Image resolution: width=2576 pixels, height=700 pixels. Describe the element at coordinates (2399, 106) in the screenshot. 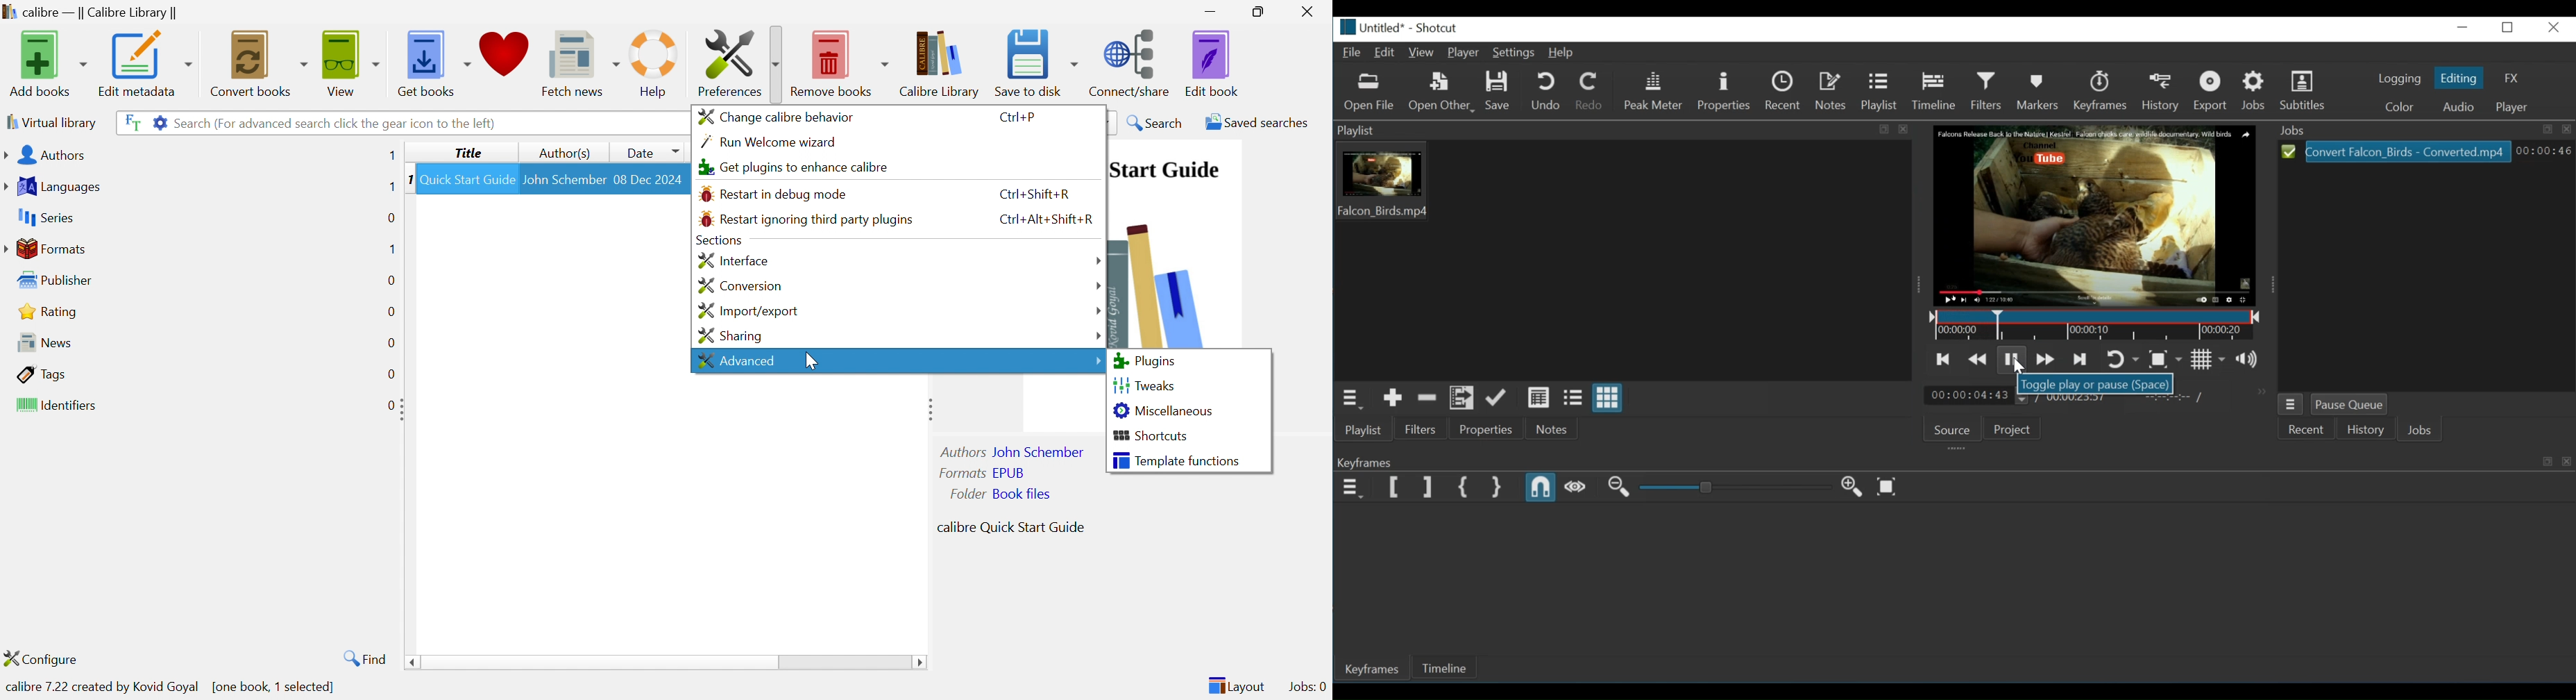

I see `Color` at that location.